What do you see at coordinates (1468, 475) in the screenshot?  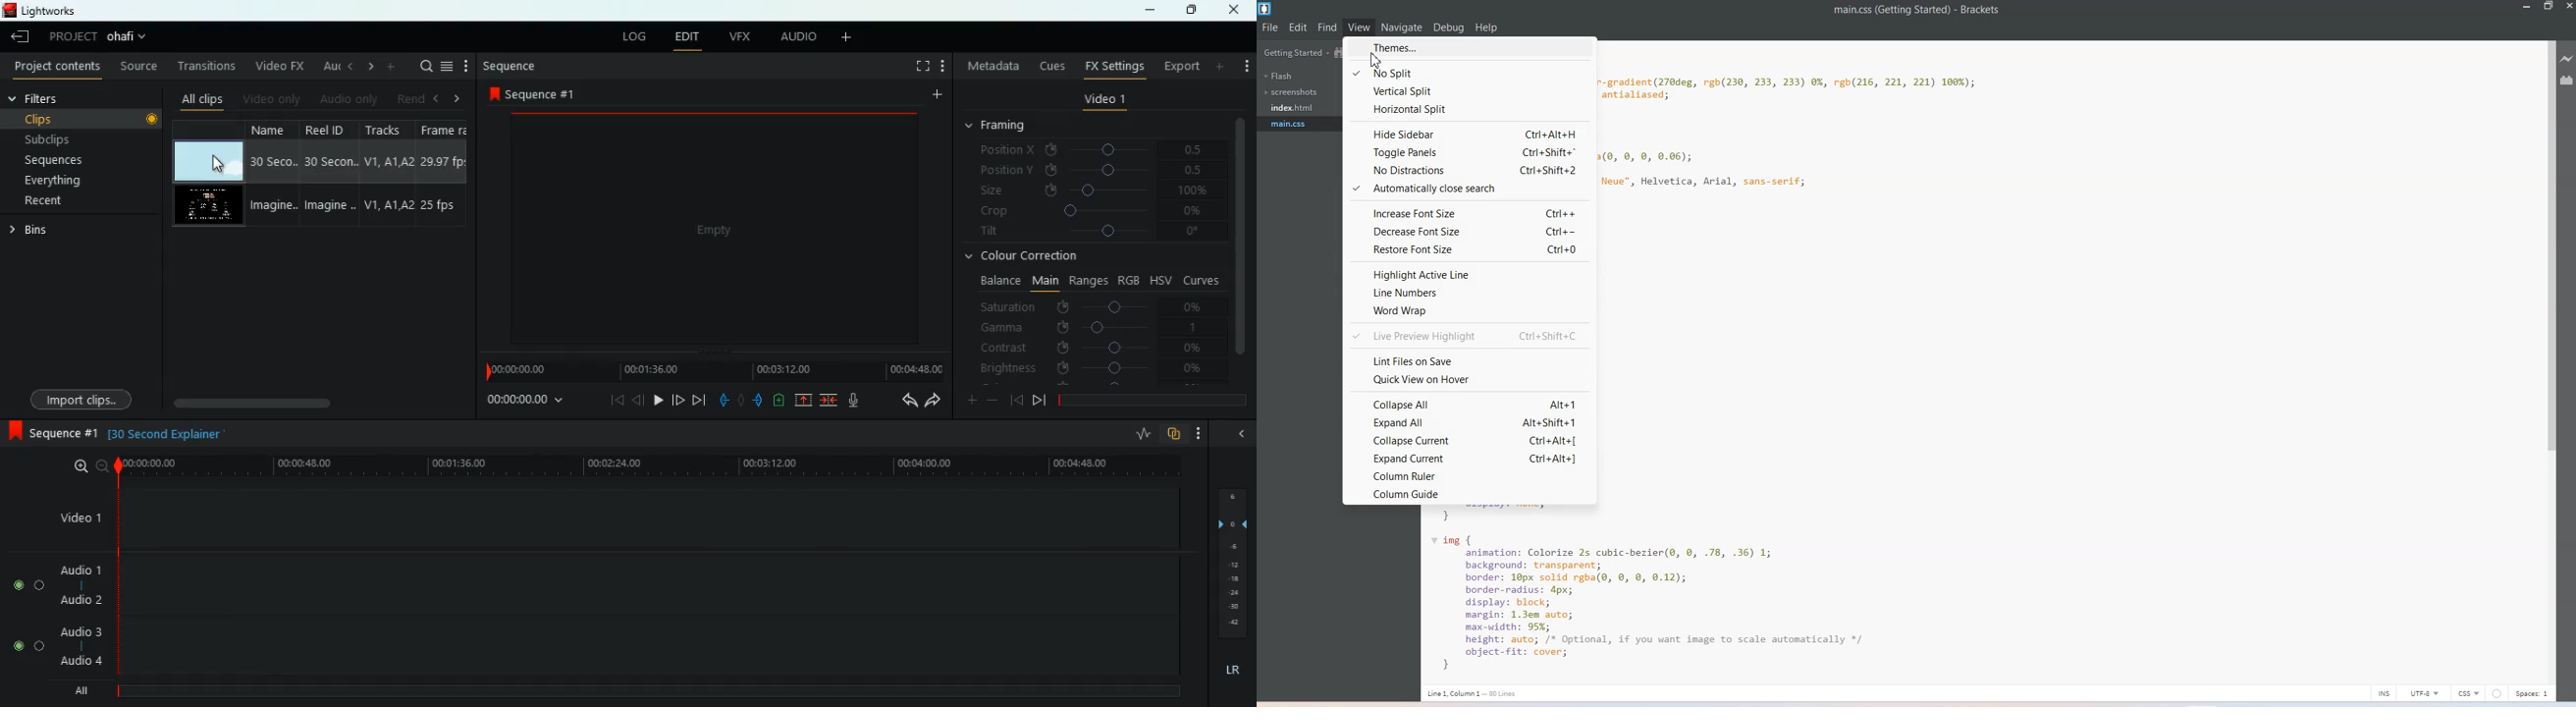 I see `Column Ruler` at bounding box center [1468, 475].